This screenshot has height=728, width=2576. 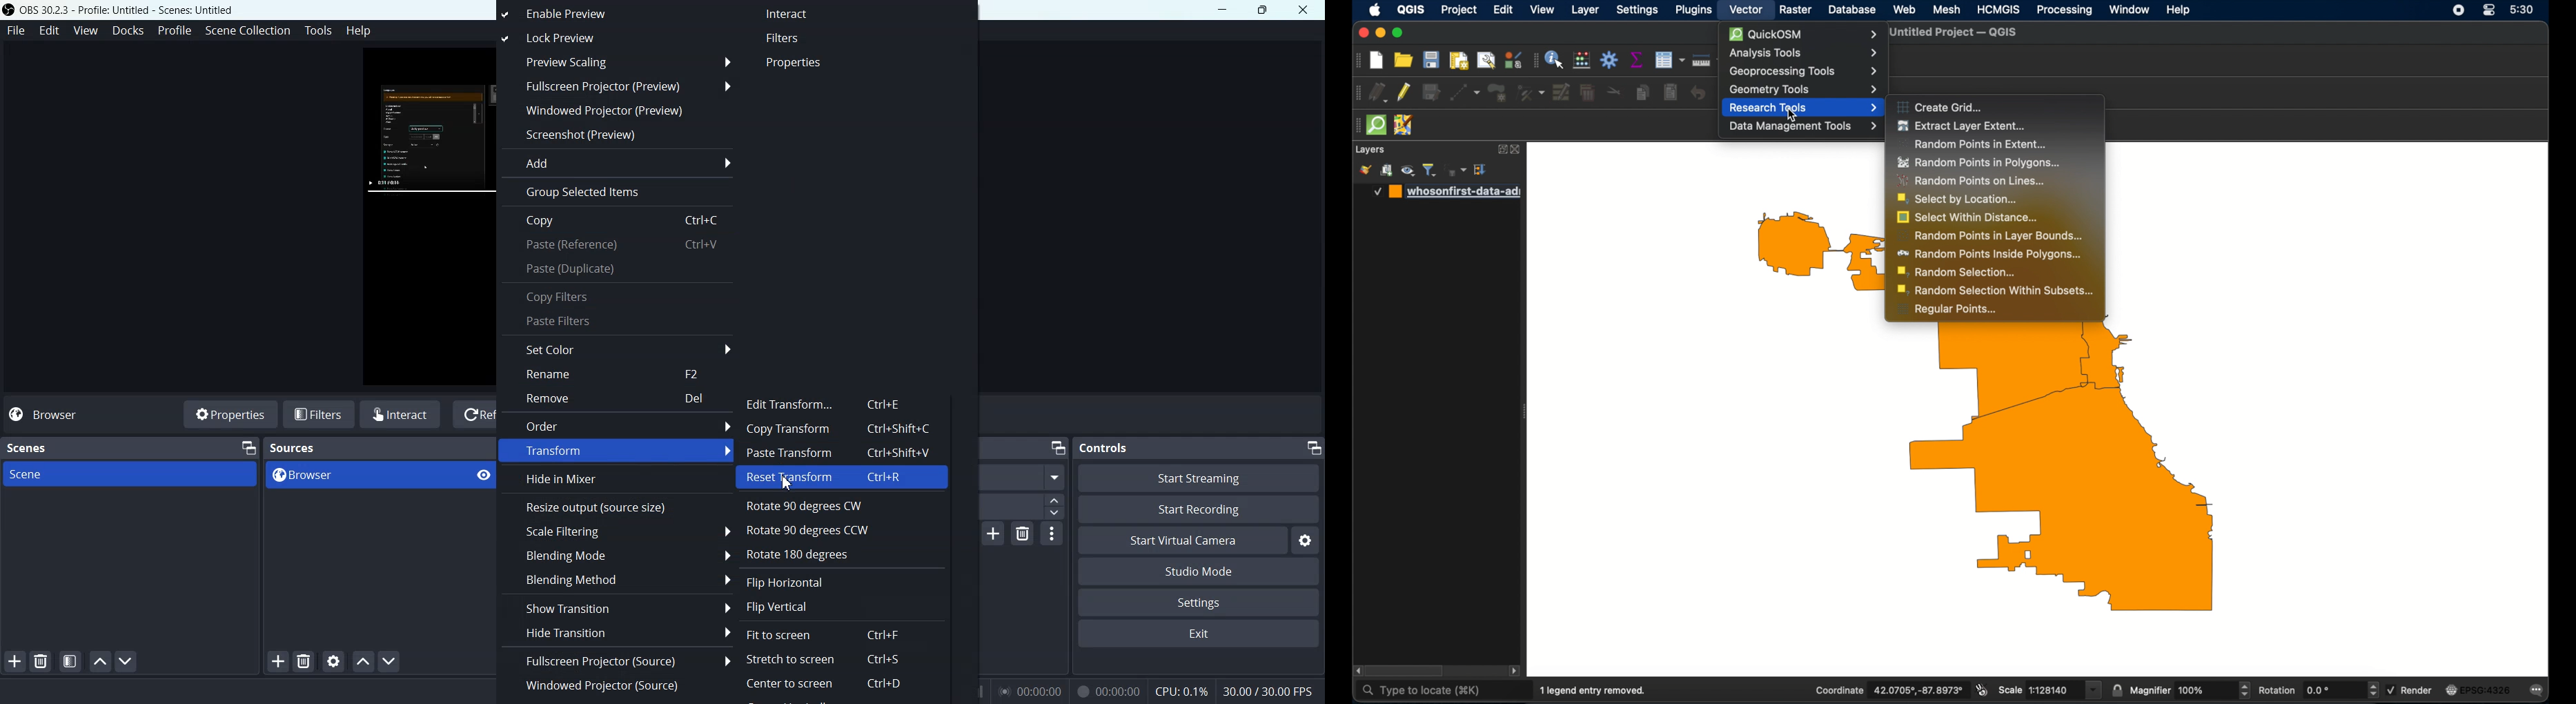 What do you see at coordinates (1365, 170) in the screenshot?
I see `style manager` at bounding box center [1365, 170].